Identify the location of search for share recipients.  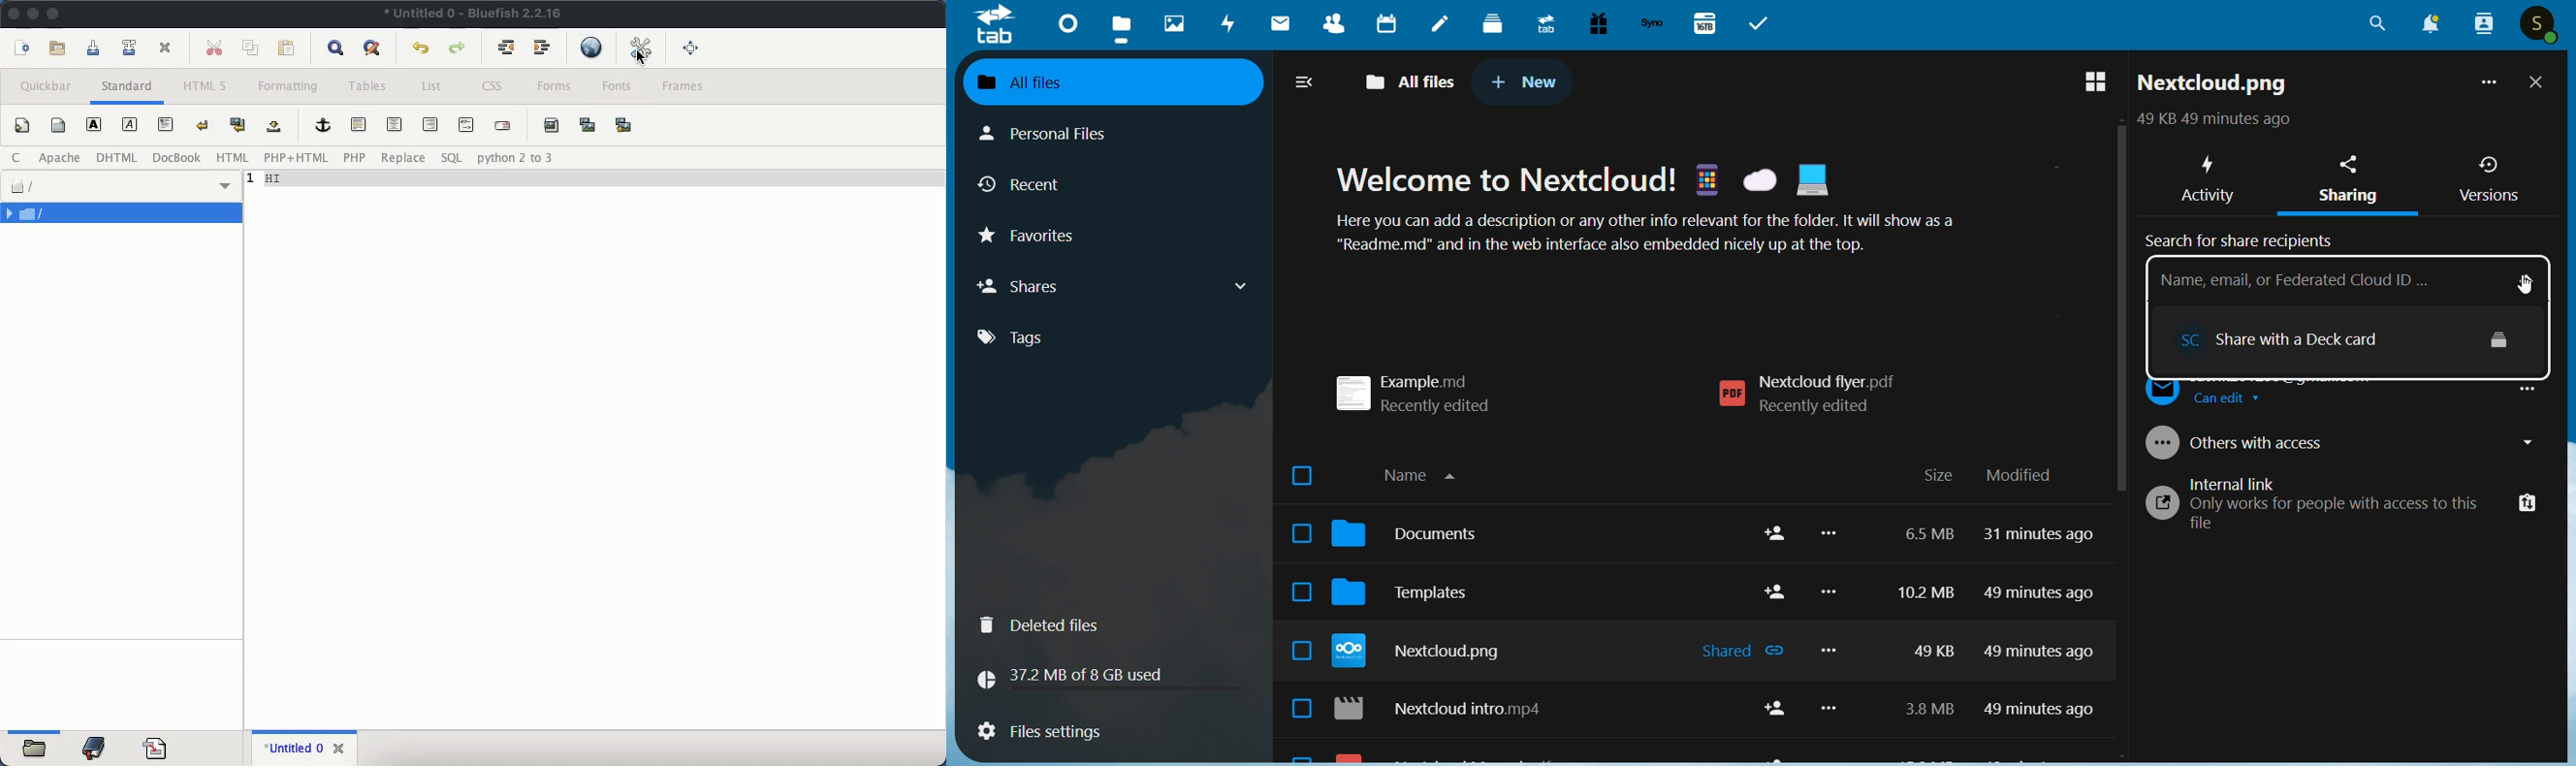
(2245, 238).